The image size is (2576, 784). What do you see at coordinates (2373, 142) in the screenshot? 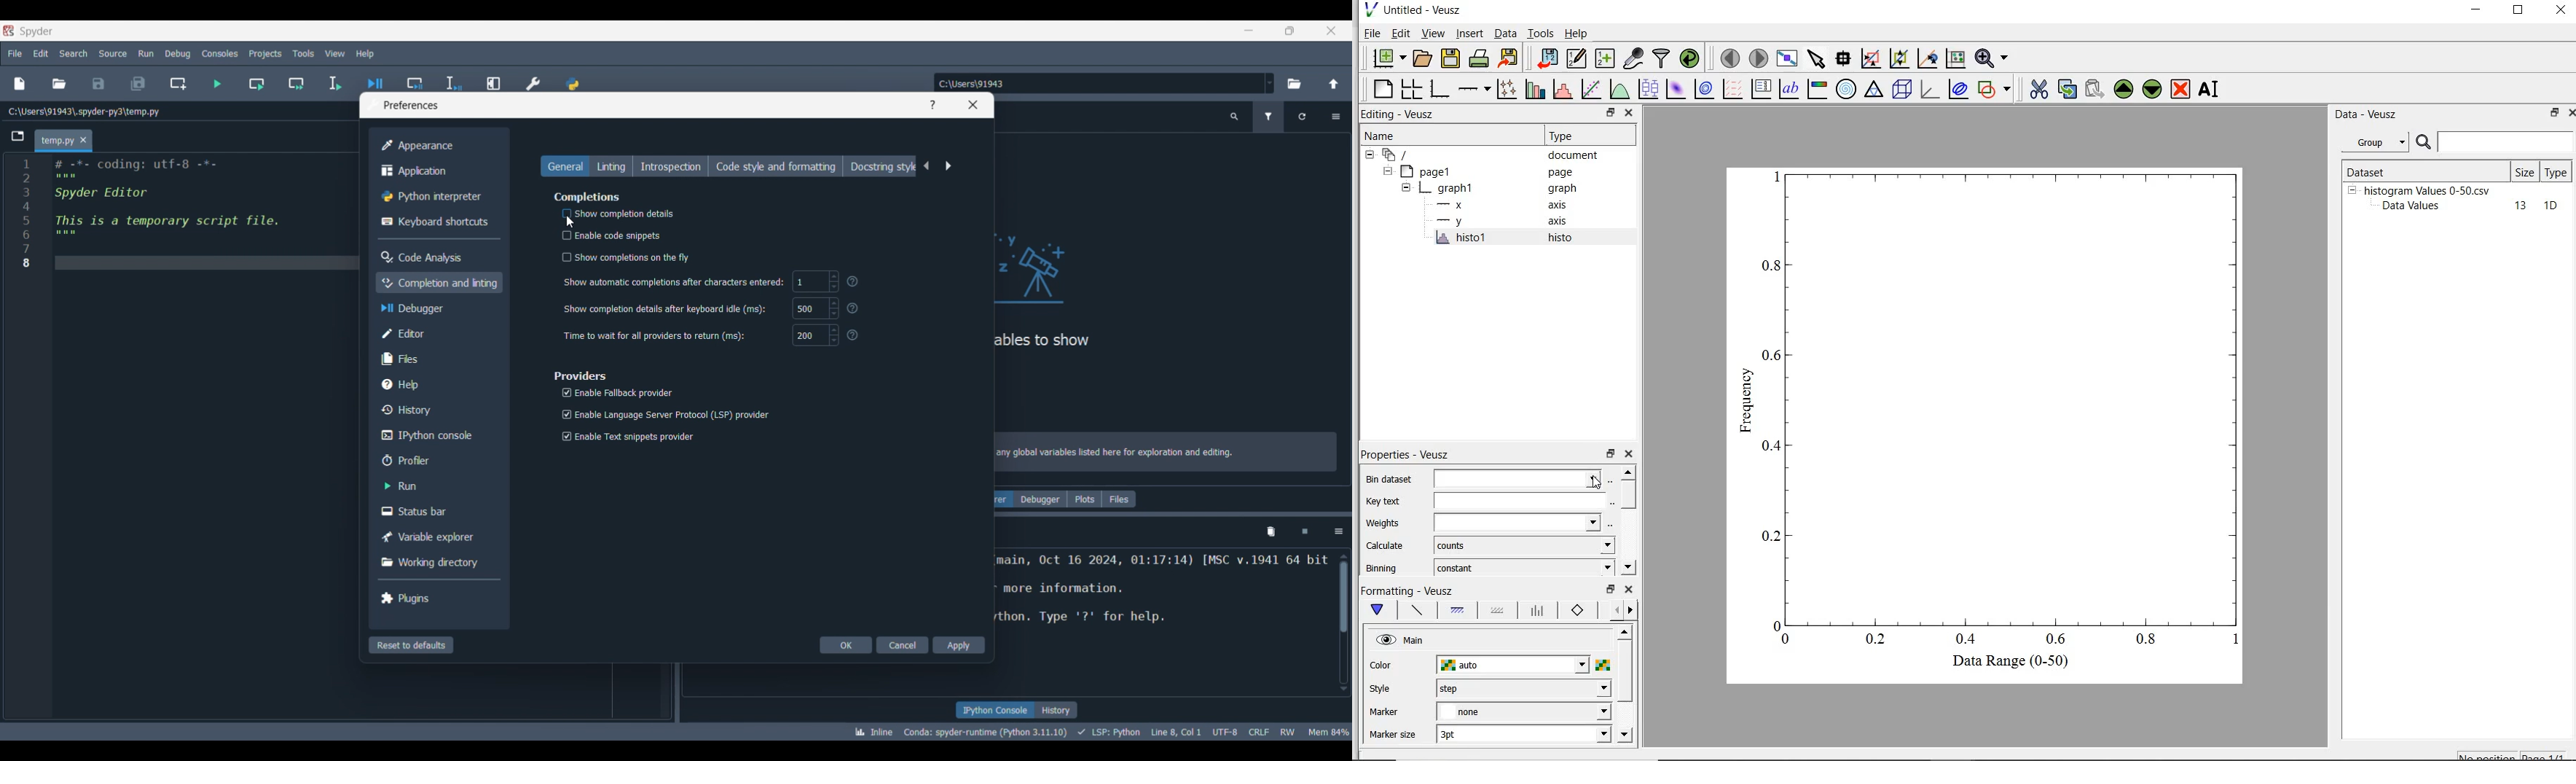
I see `group` at bounding box center [2373, 142].